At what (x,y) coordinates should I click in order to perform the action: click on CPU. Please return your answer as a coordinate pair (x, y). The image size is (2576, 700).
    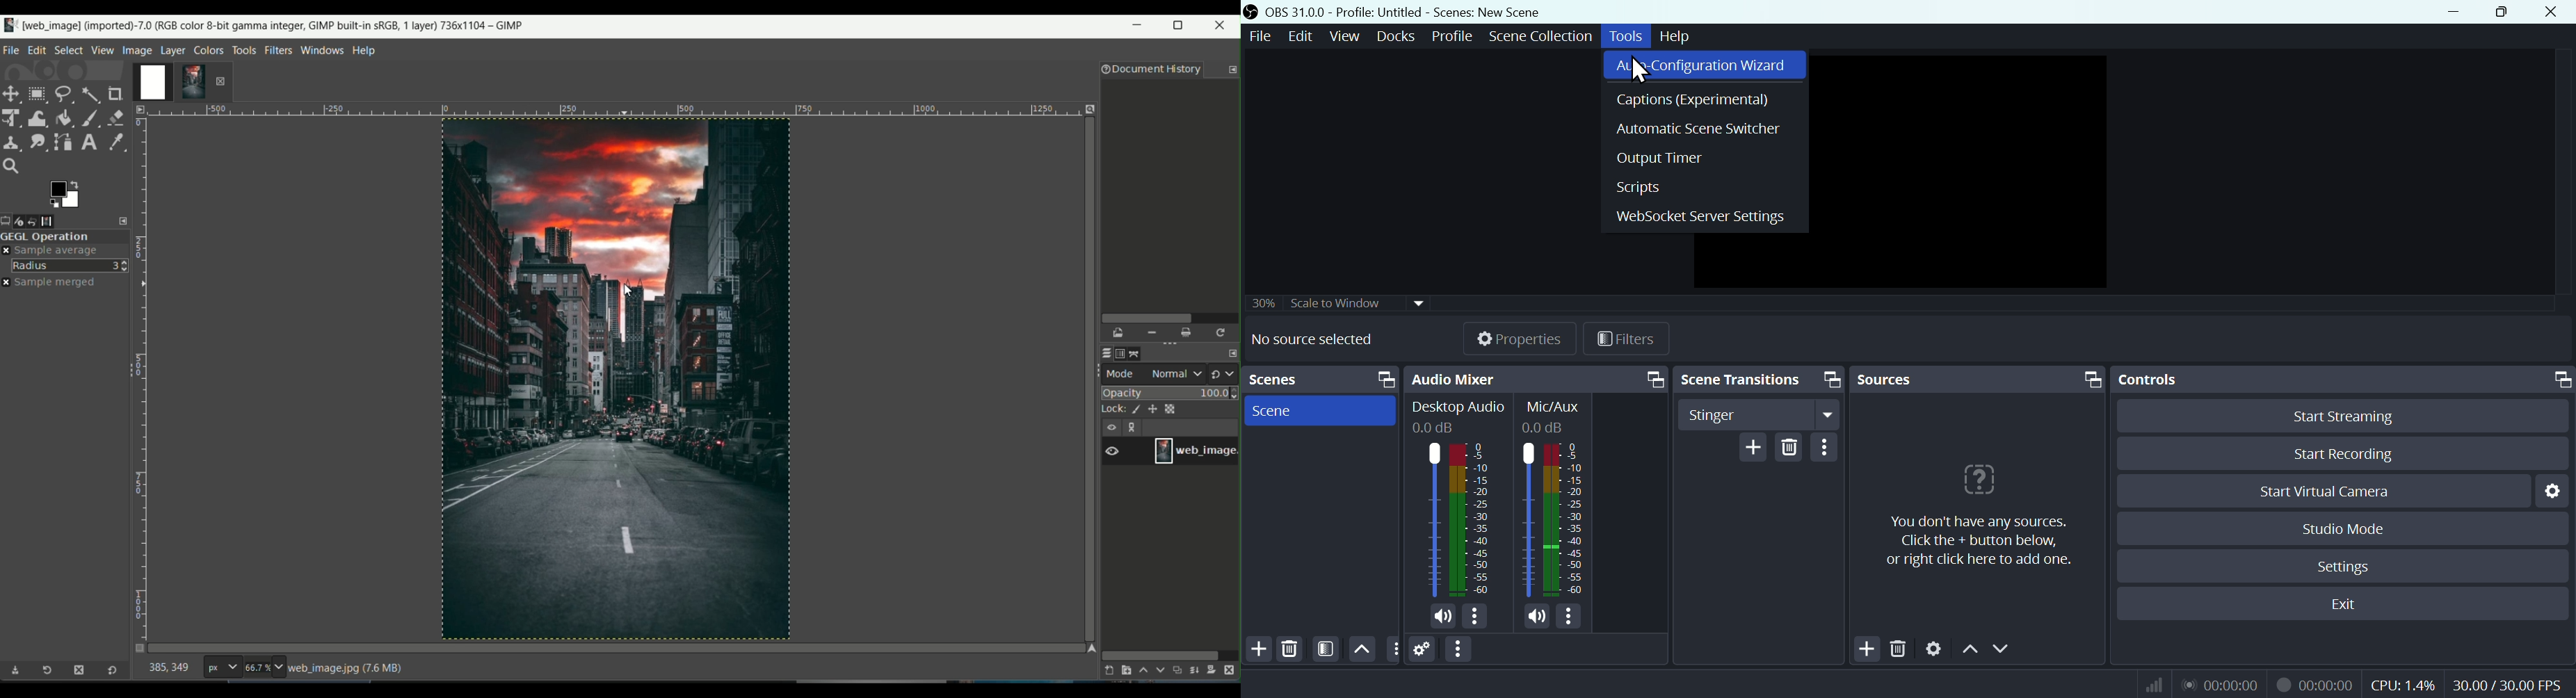
    Looking at the image, I should click on (2402, 683).